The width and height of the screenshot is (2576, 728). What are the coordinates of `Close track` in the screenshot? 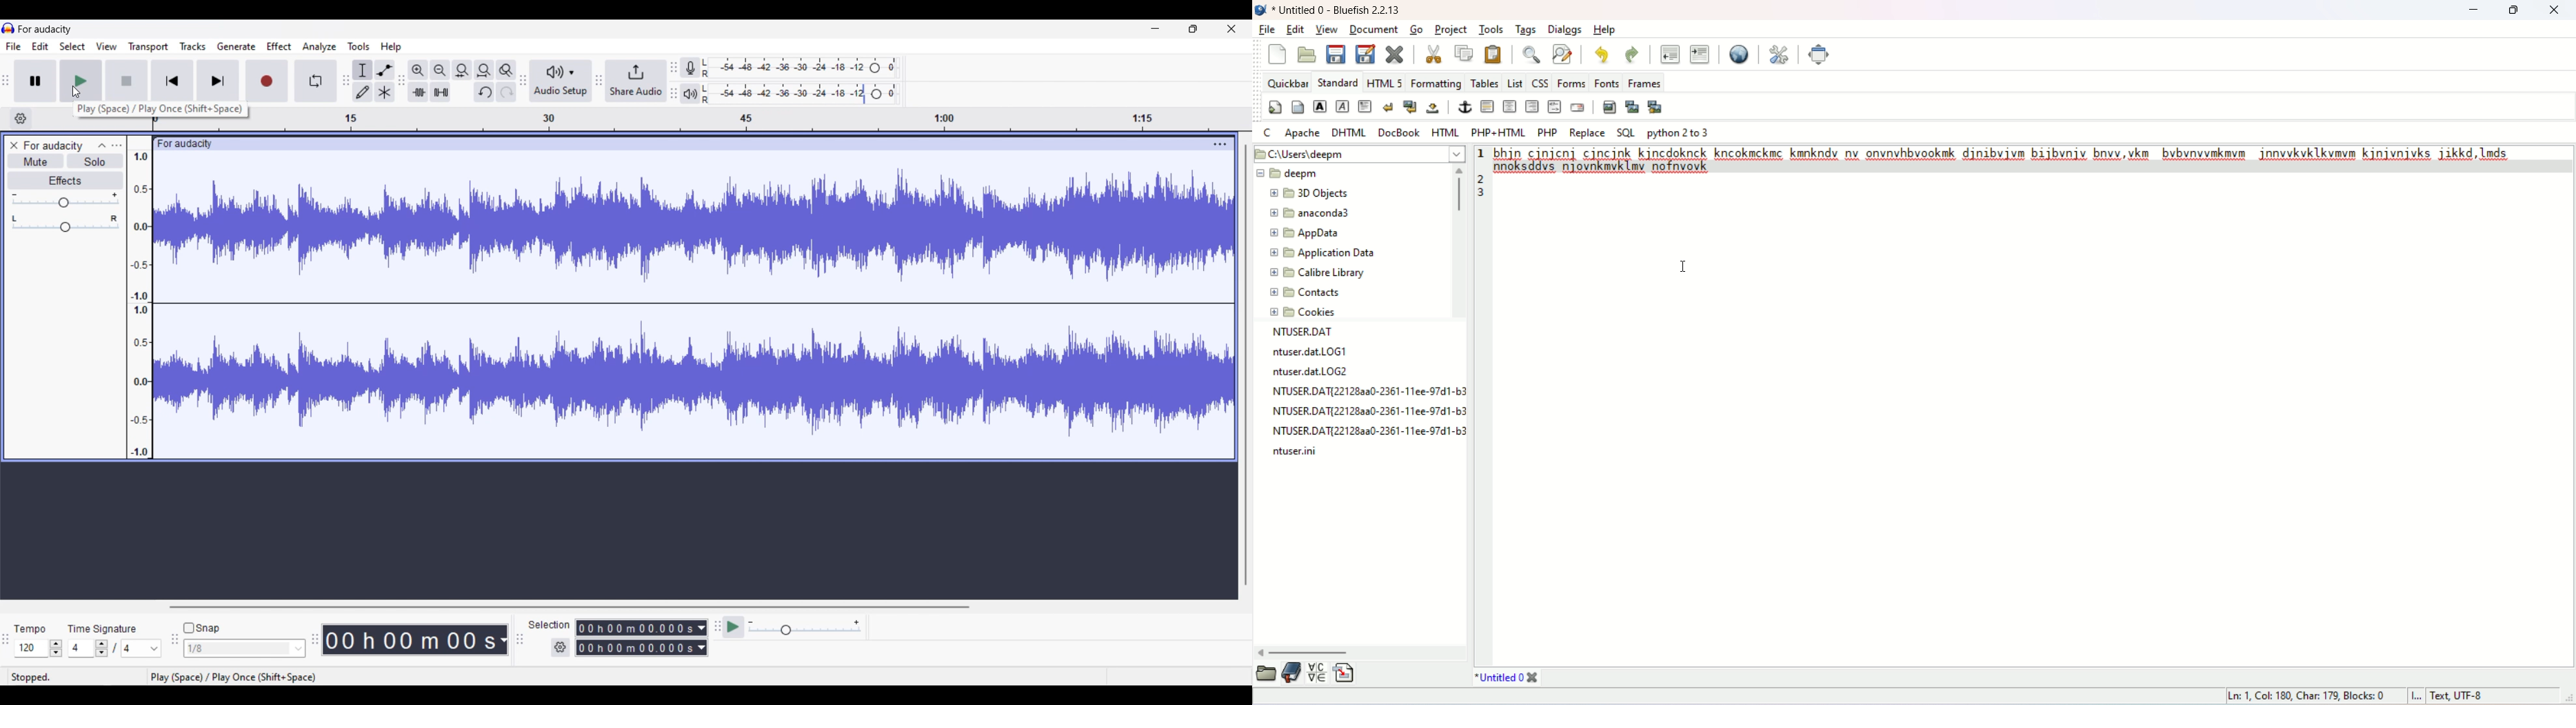 It's located at (14, 146).